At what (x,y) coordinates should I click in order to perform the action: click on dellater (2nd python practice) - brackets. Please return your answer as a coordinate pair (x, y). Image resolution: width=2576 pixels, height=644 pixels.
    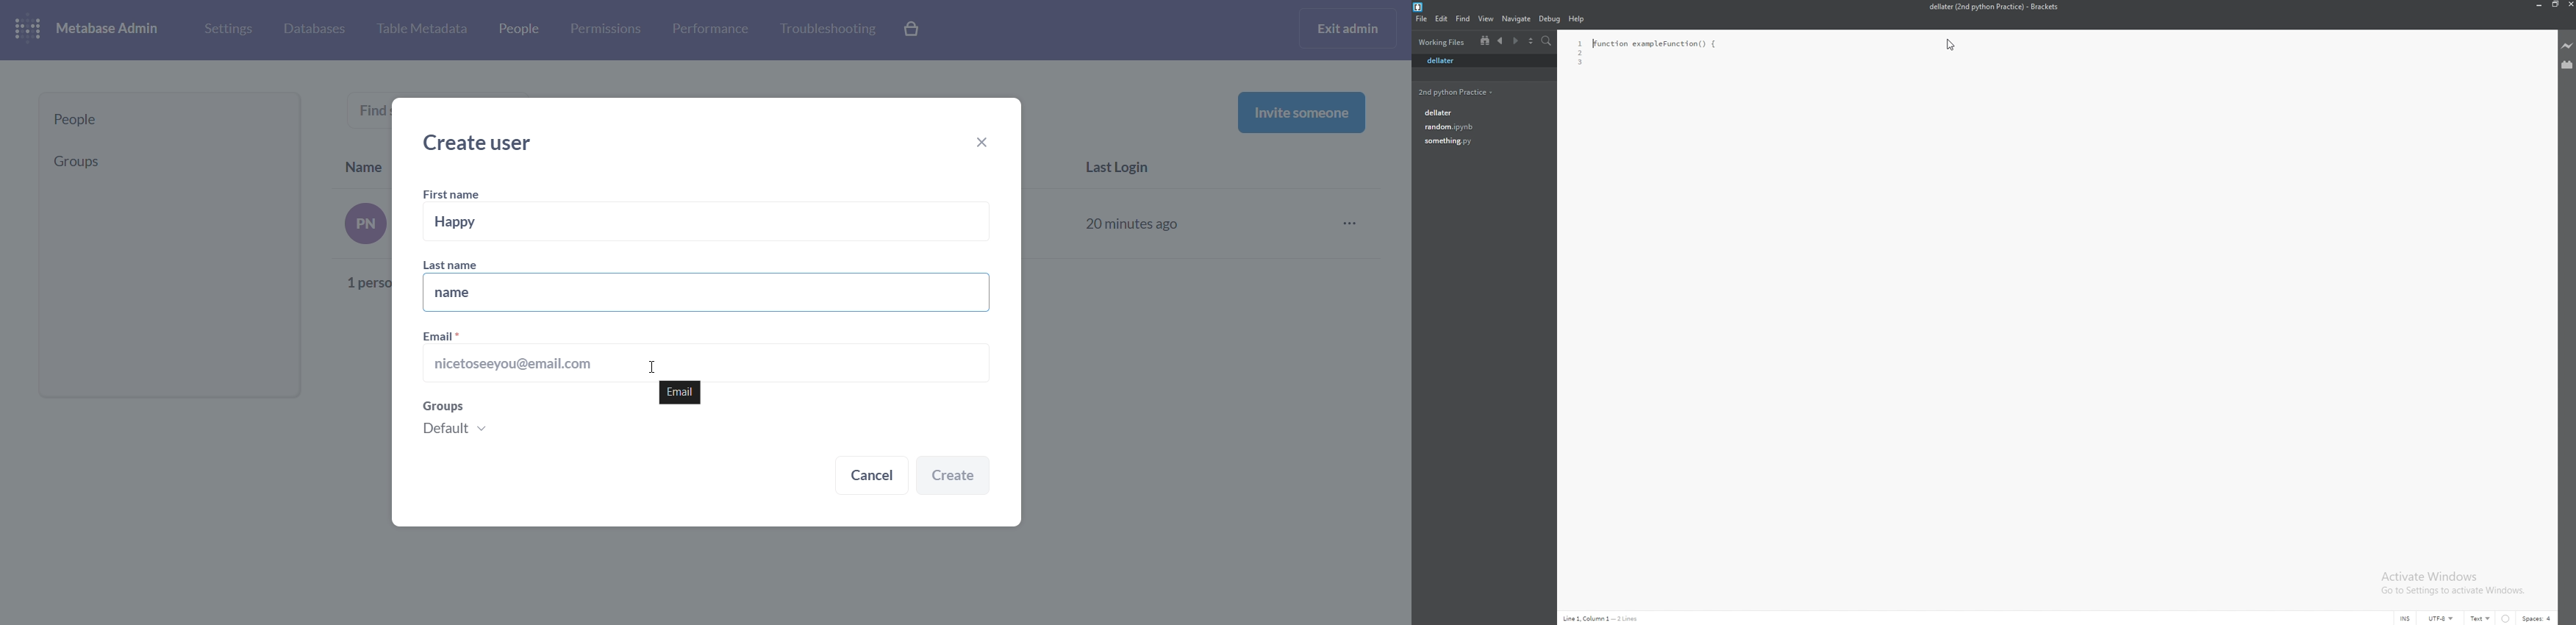
    Looking at the image, I should click on (1995, 7).